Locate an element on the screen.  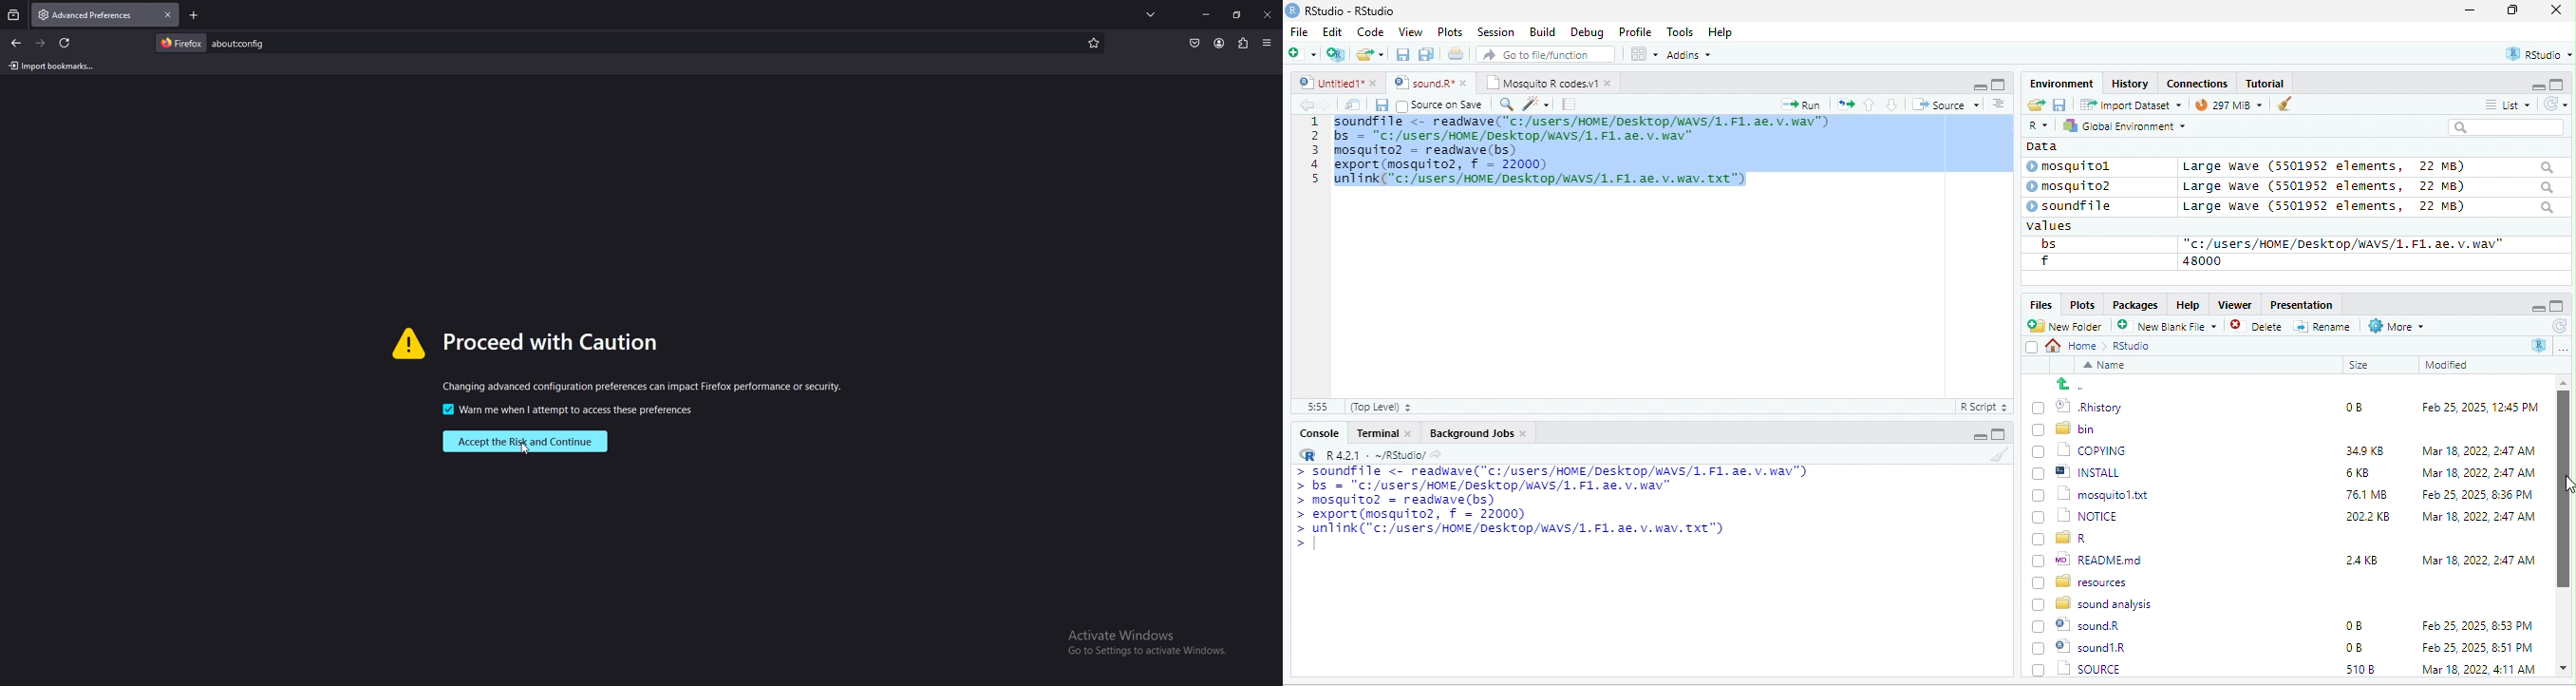
‘Mar 18, 2022, 2:47 AM is located at coordinates (2477, 517).